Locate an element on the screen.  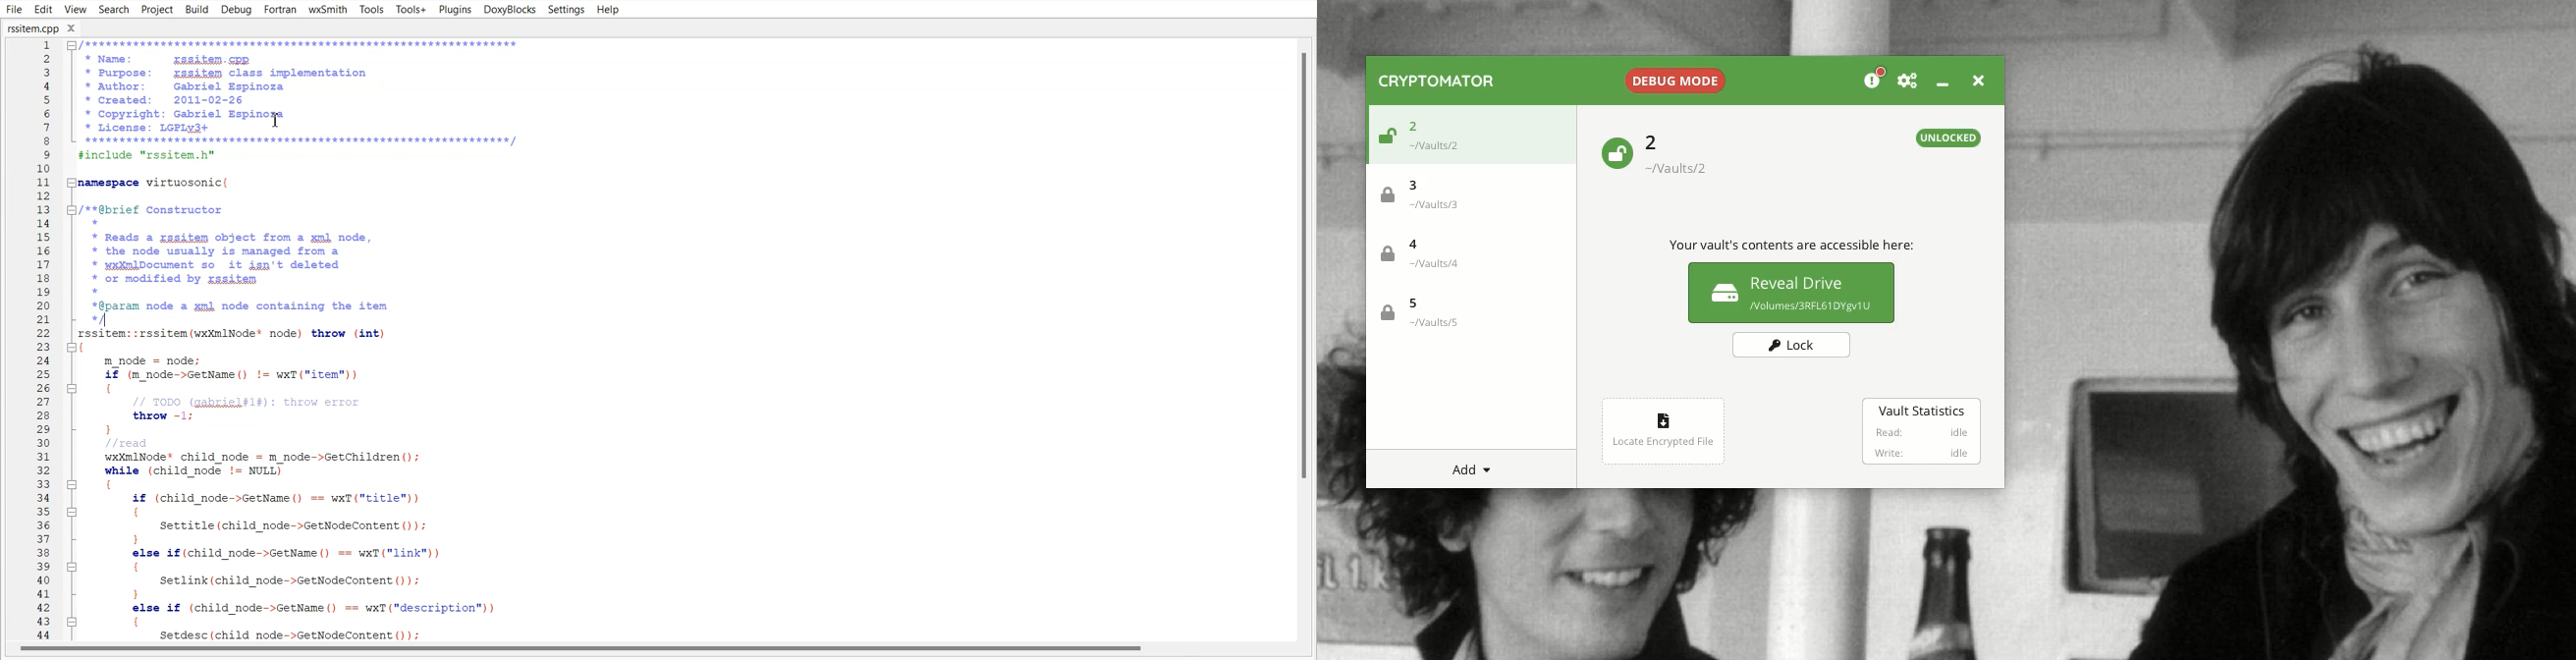
Your vault's contents are accessible here is located at coordinates (1791, 247).